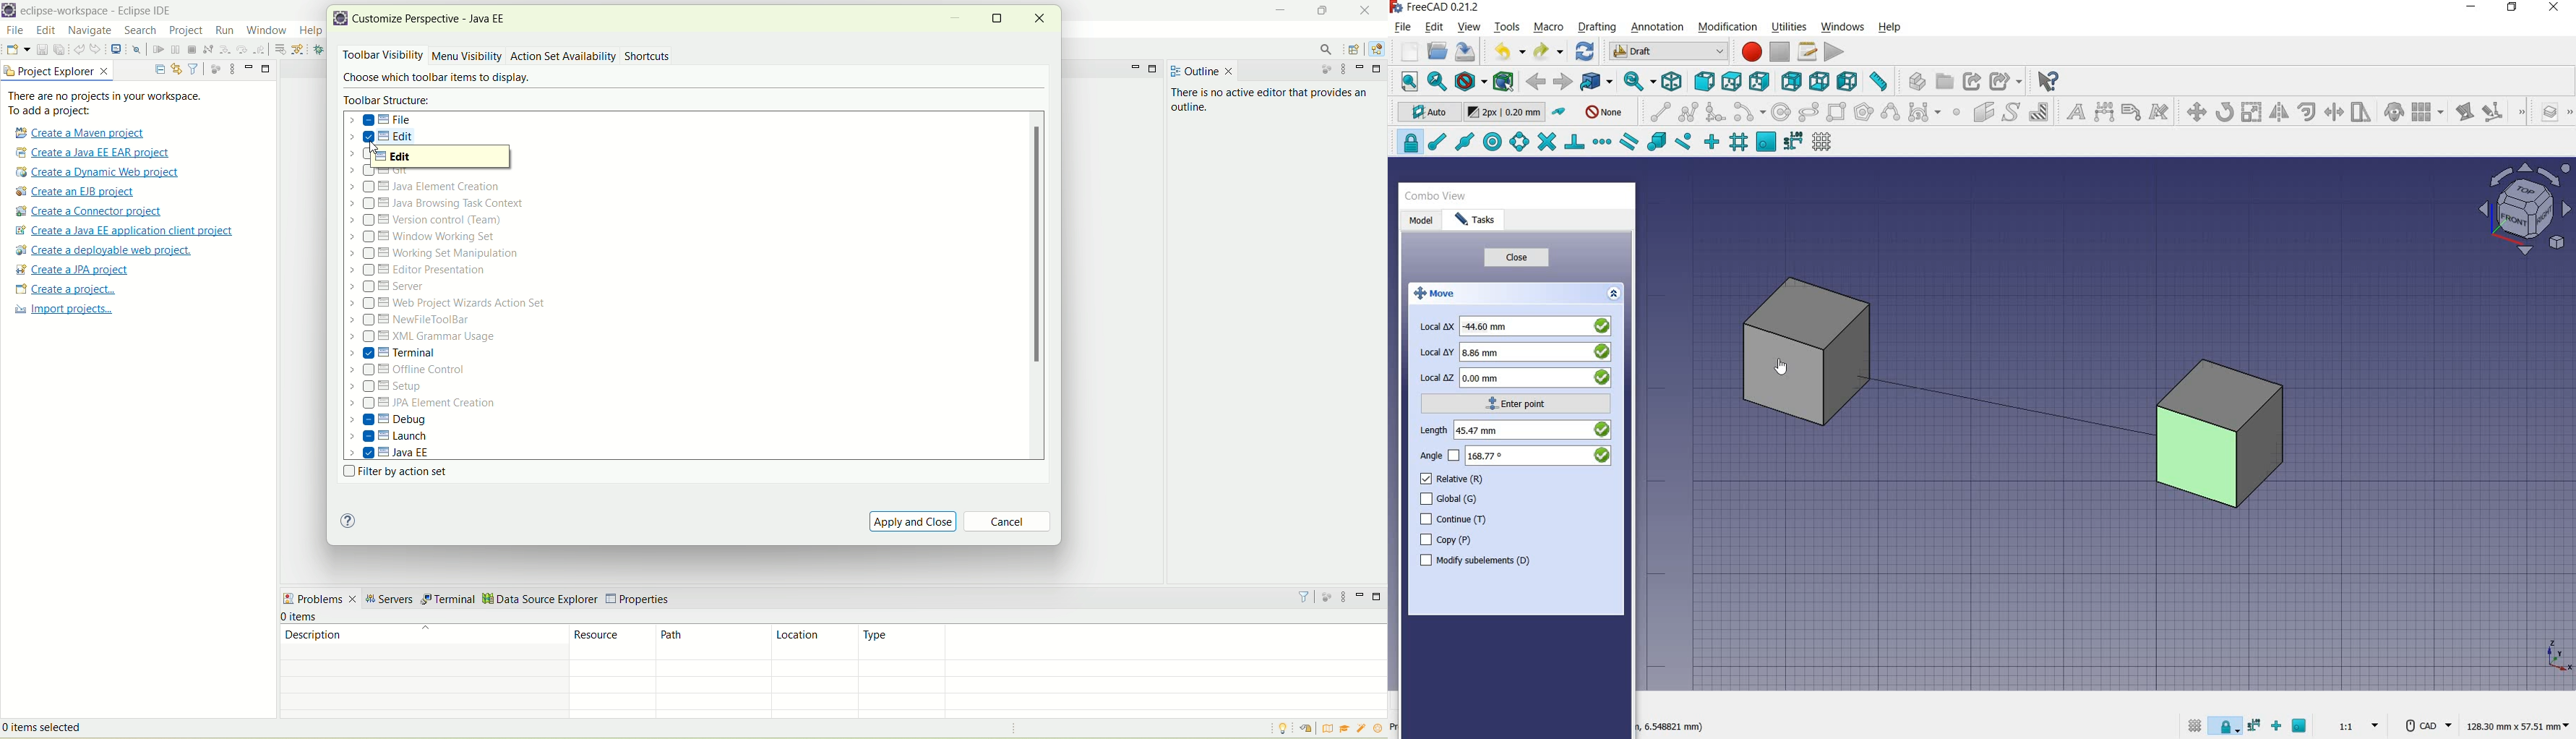 Image resolution: width=2576 pixels, height=756 pixels. I want to click on location, so click(815, 643).